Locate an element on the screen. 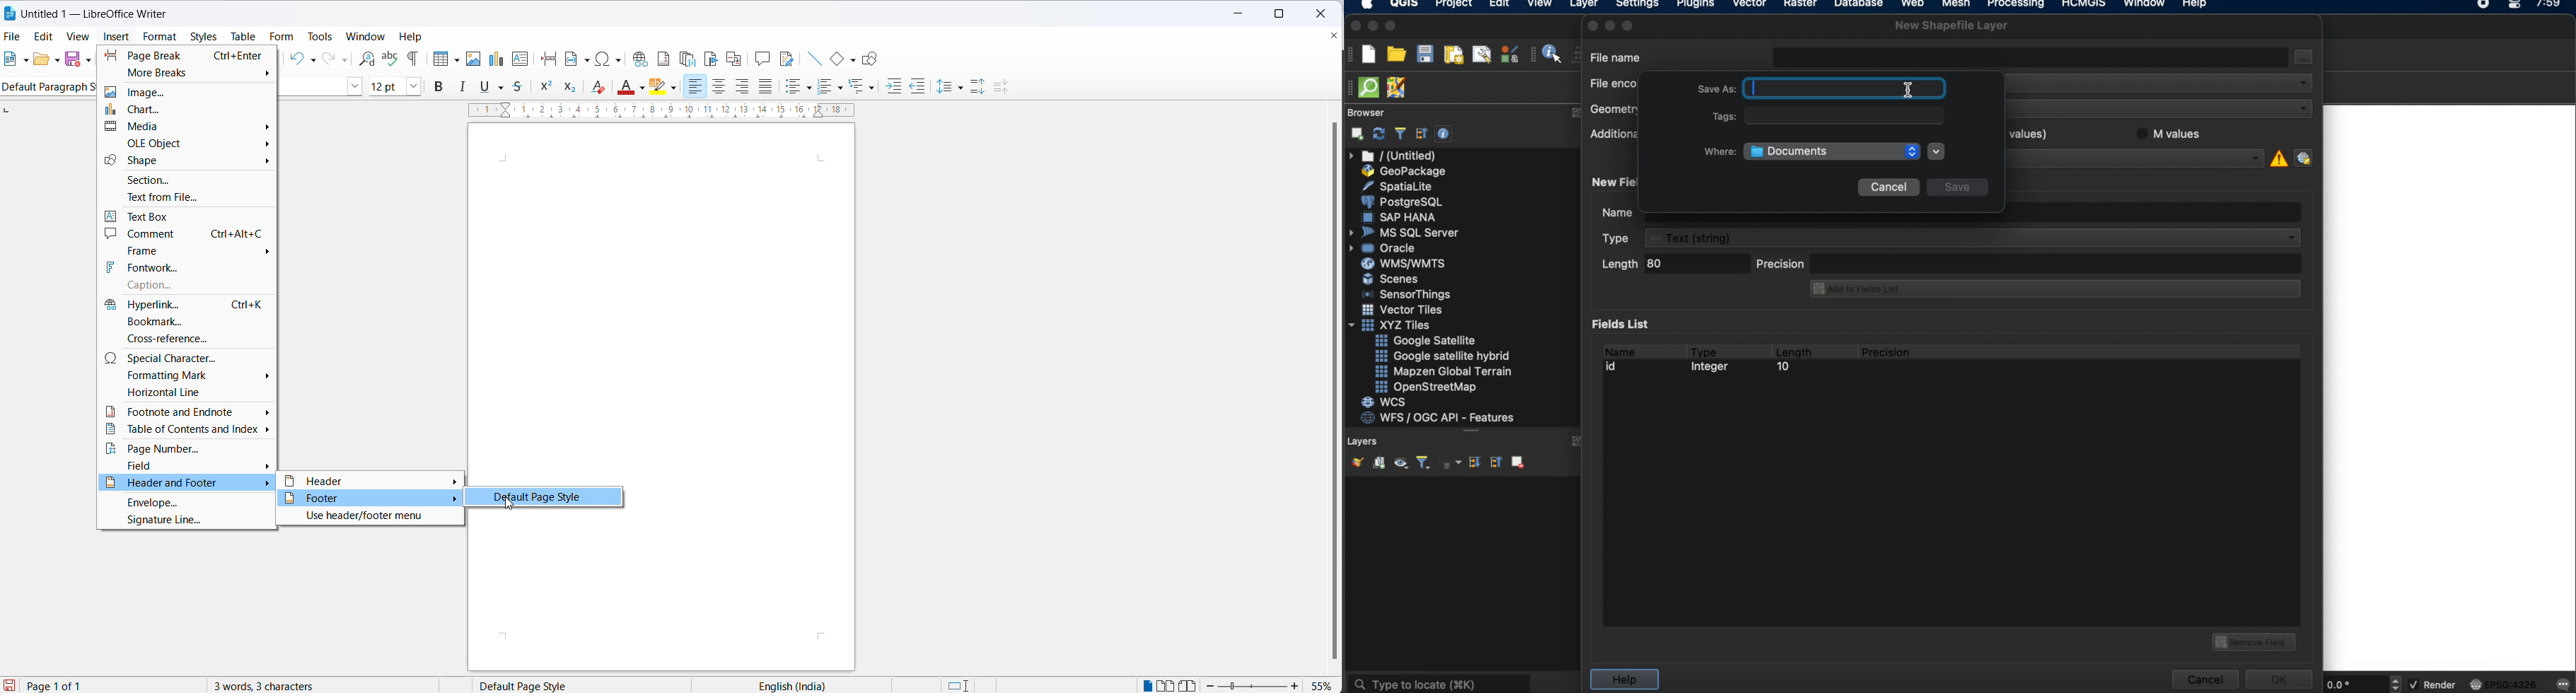  text align center is located at coordinates (718, 88).